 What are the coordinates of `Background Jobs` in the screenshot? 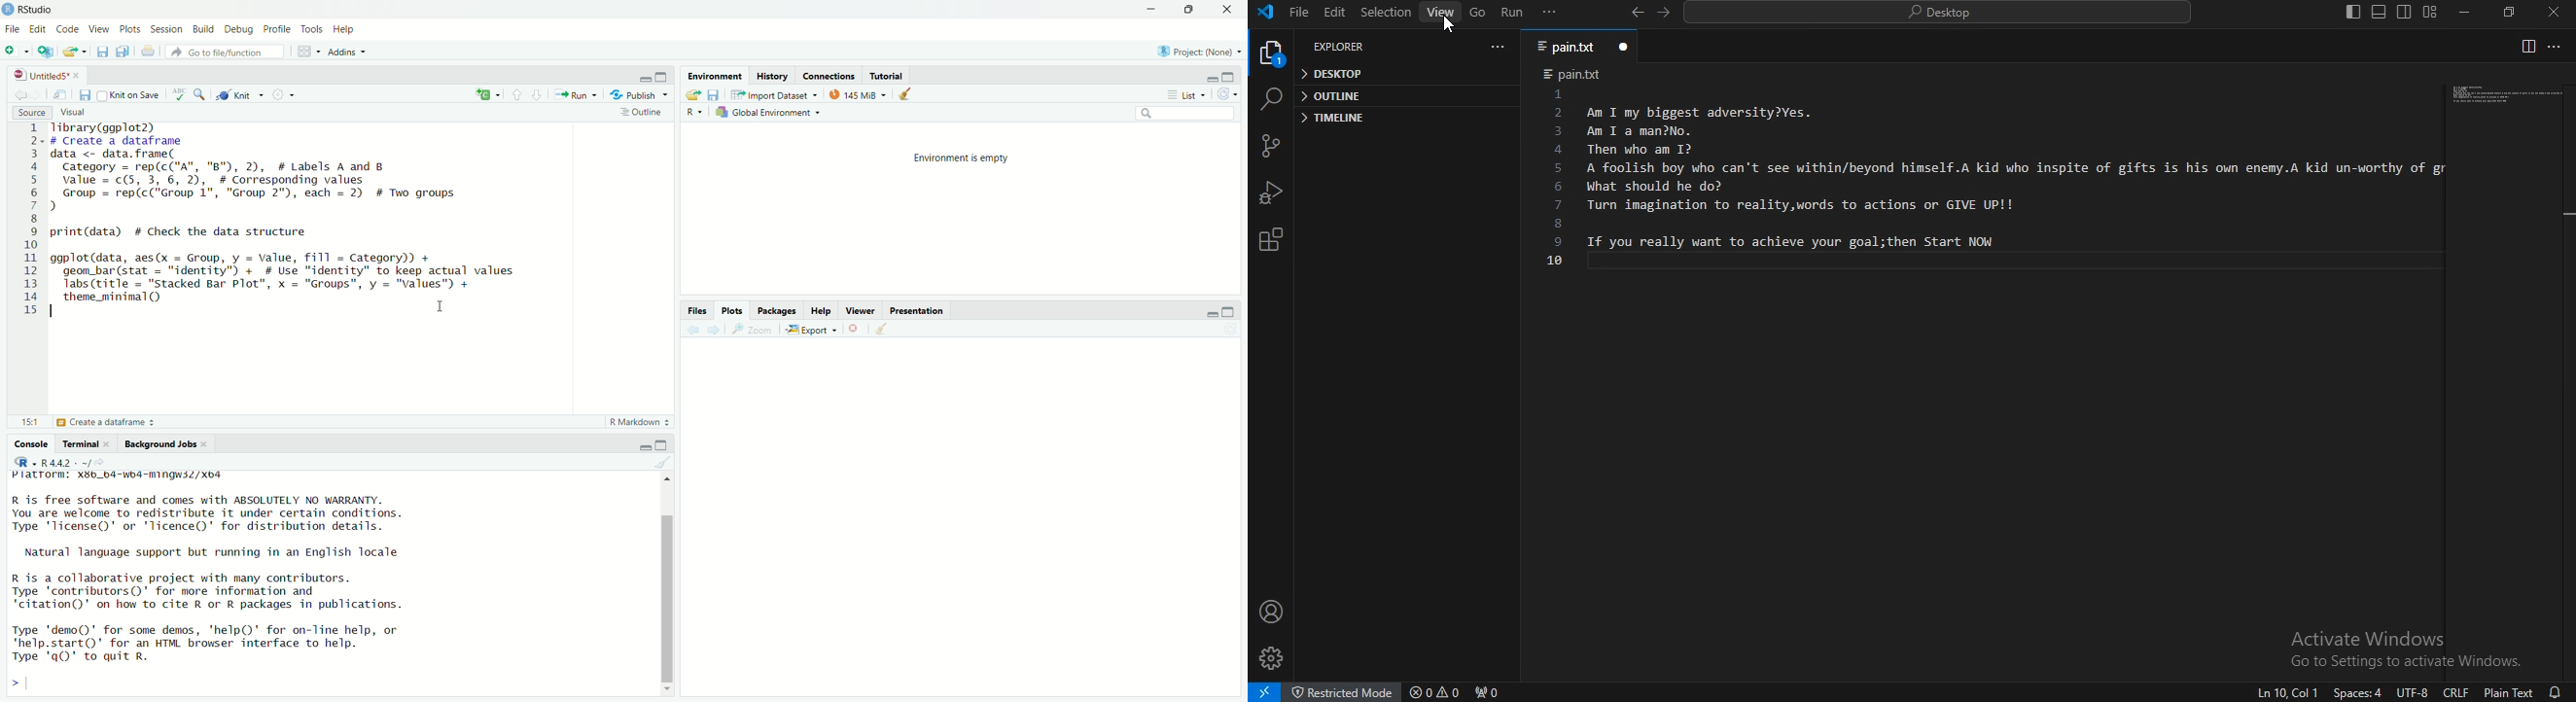 It's located at (163, 443).